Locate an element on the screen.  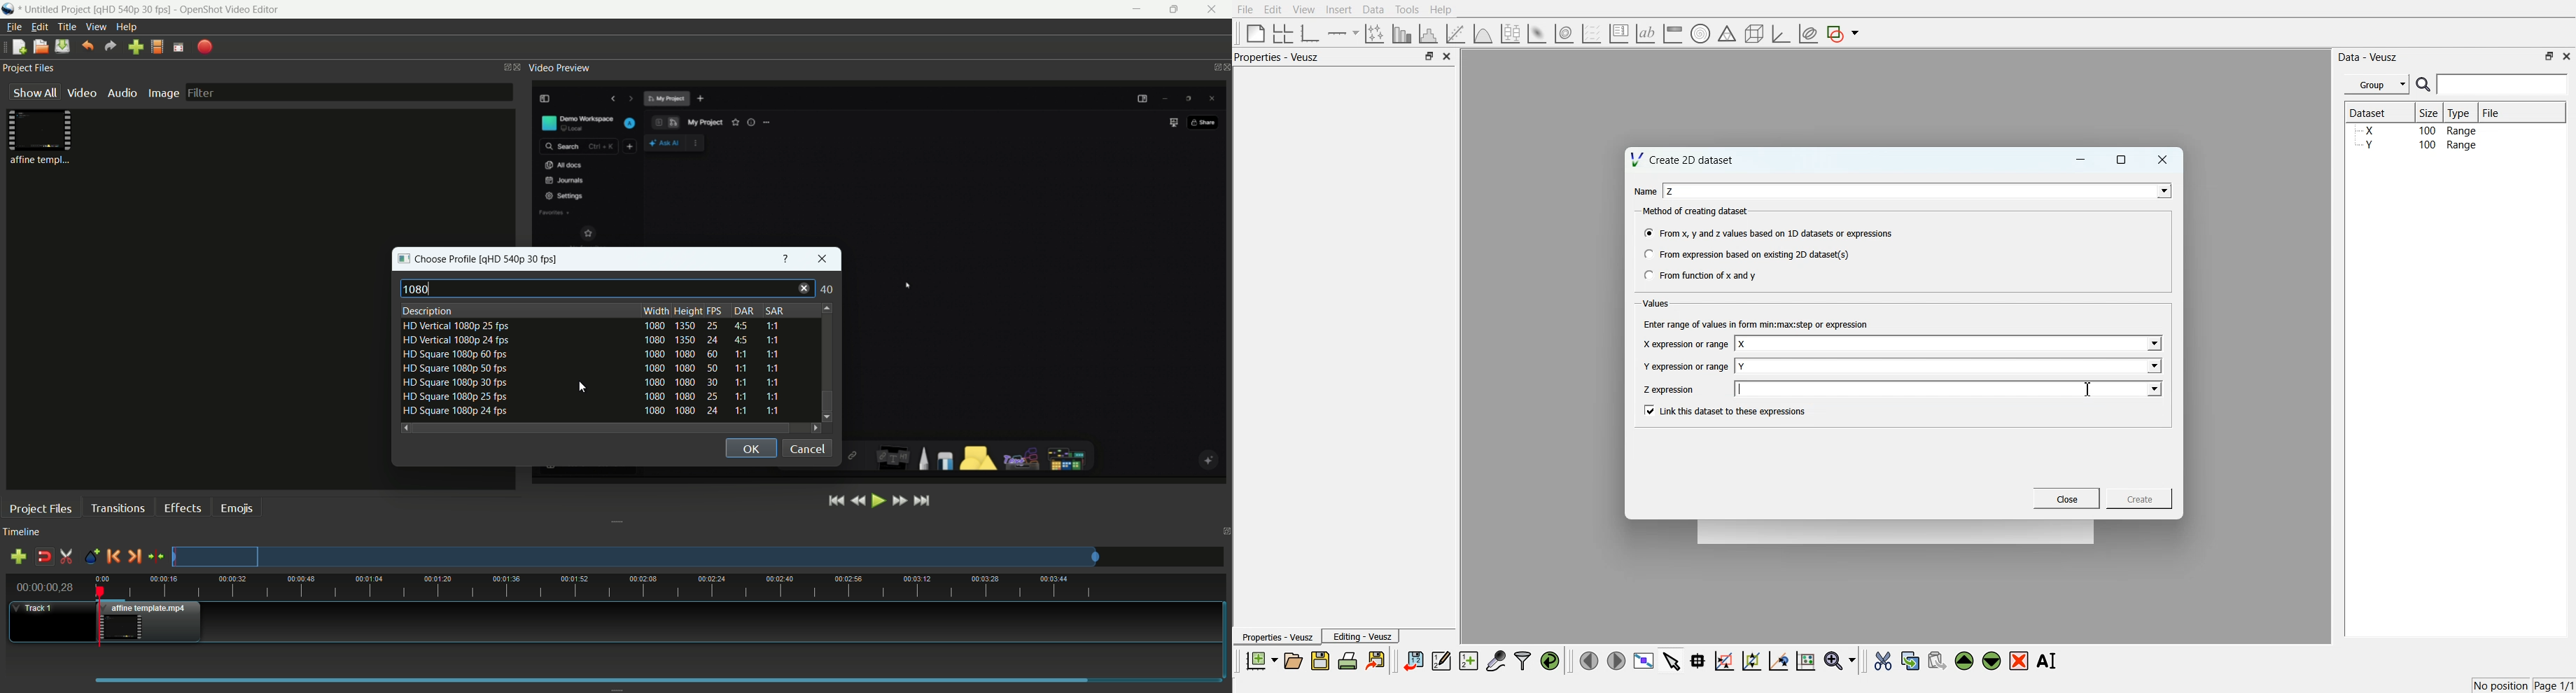
Data - Veusz is located at coordinates (2367, 57).